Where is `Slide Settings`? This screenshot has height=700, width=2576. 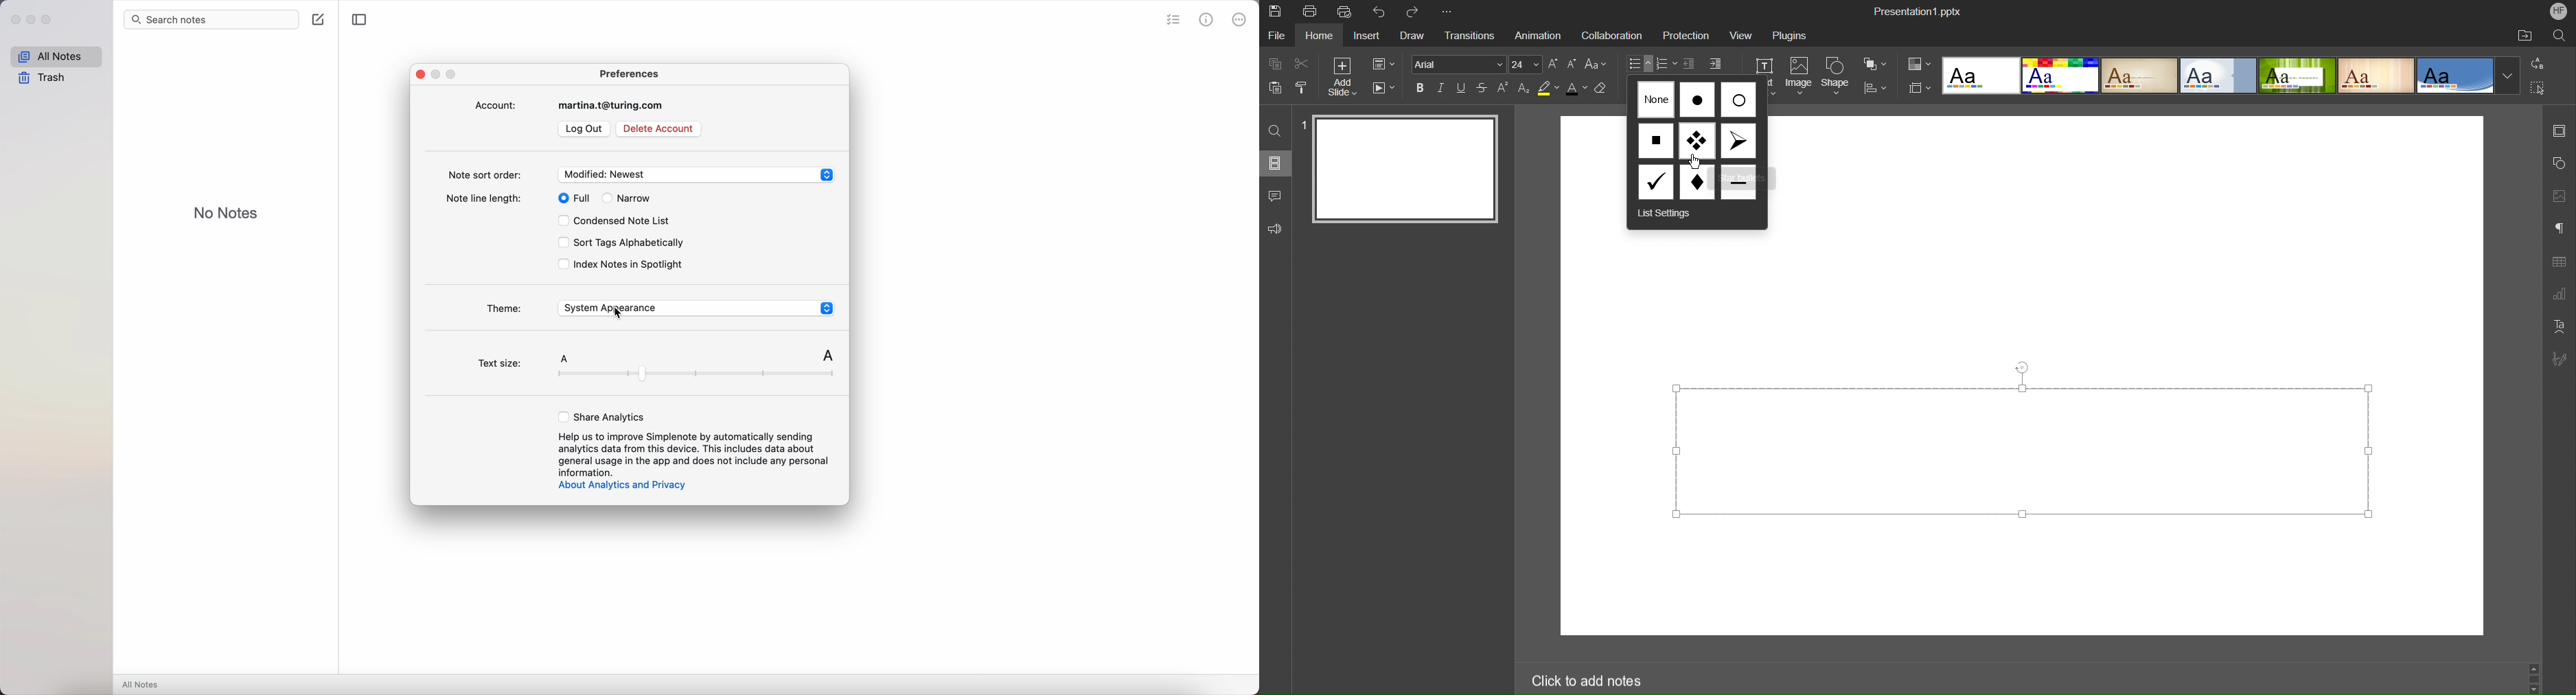 Slide Settings is located at coordinates (2558, 132).